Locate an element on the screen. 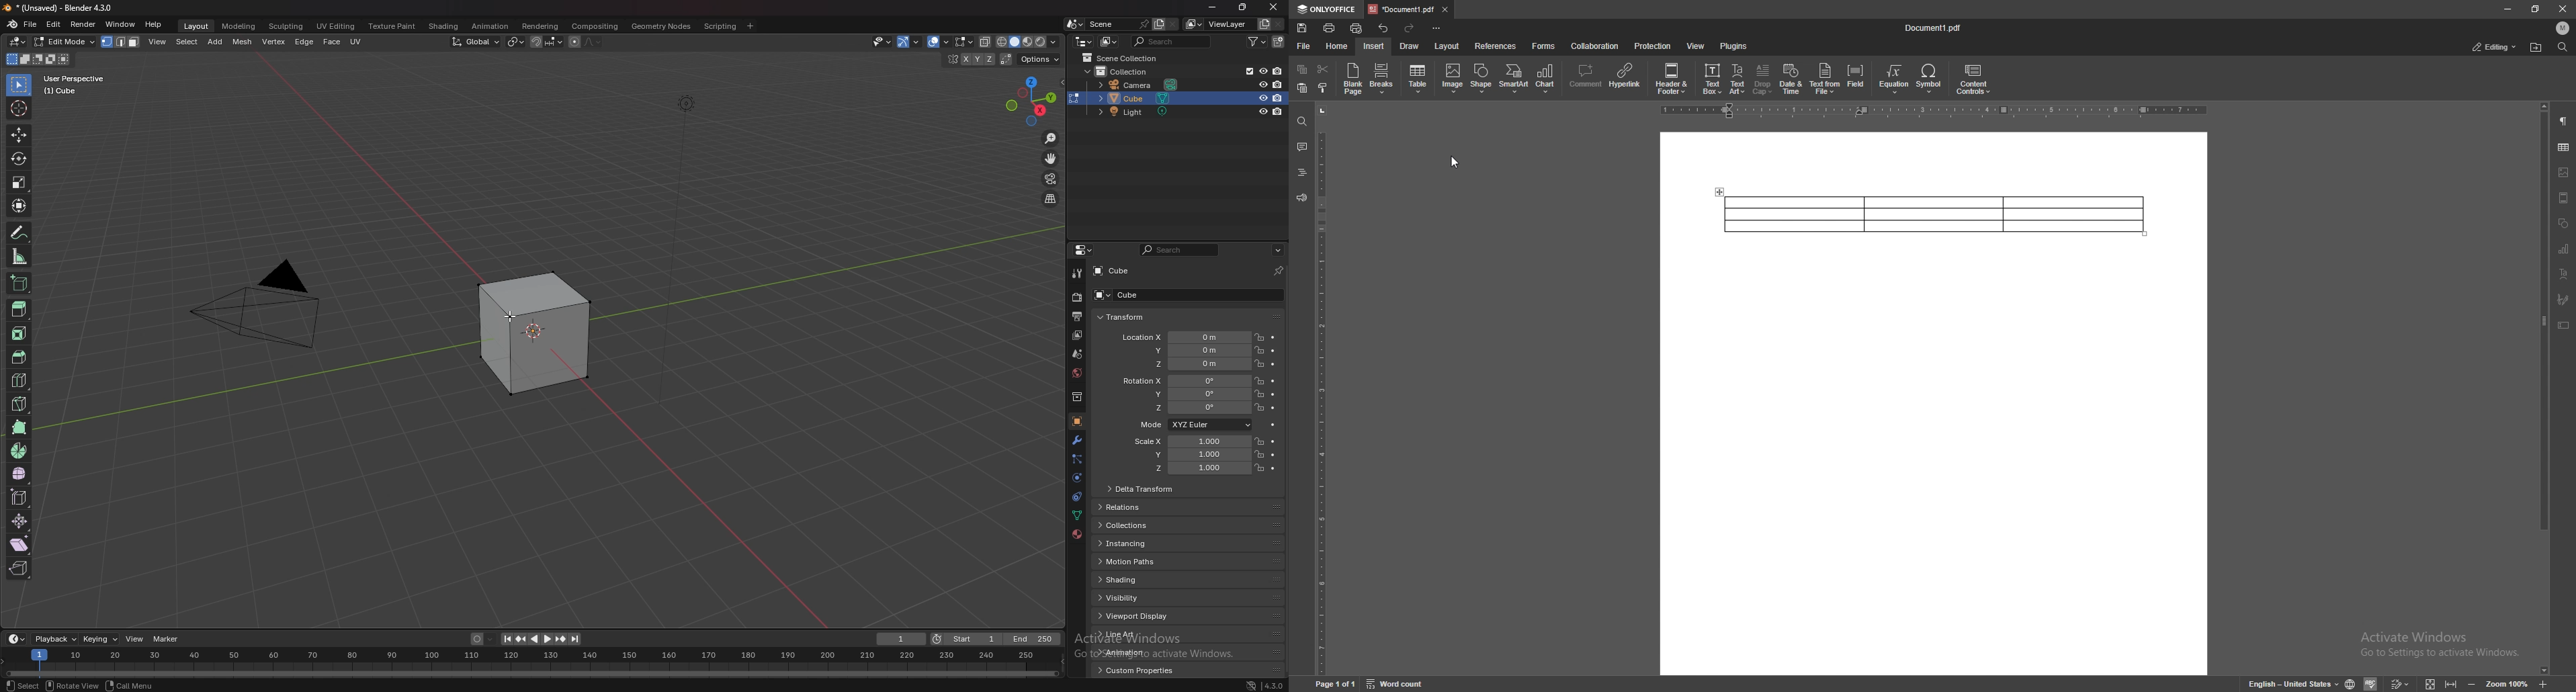  change the object in the current mode is located at coordinates (1074, 98).